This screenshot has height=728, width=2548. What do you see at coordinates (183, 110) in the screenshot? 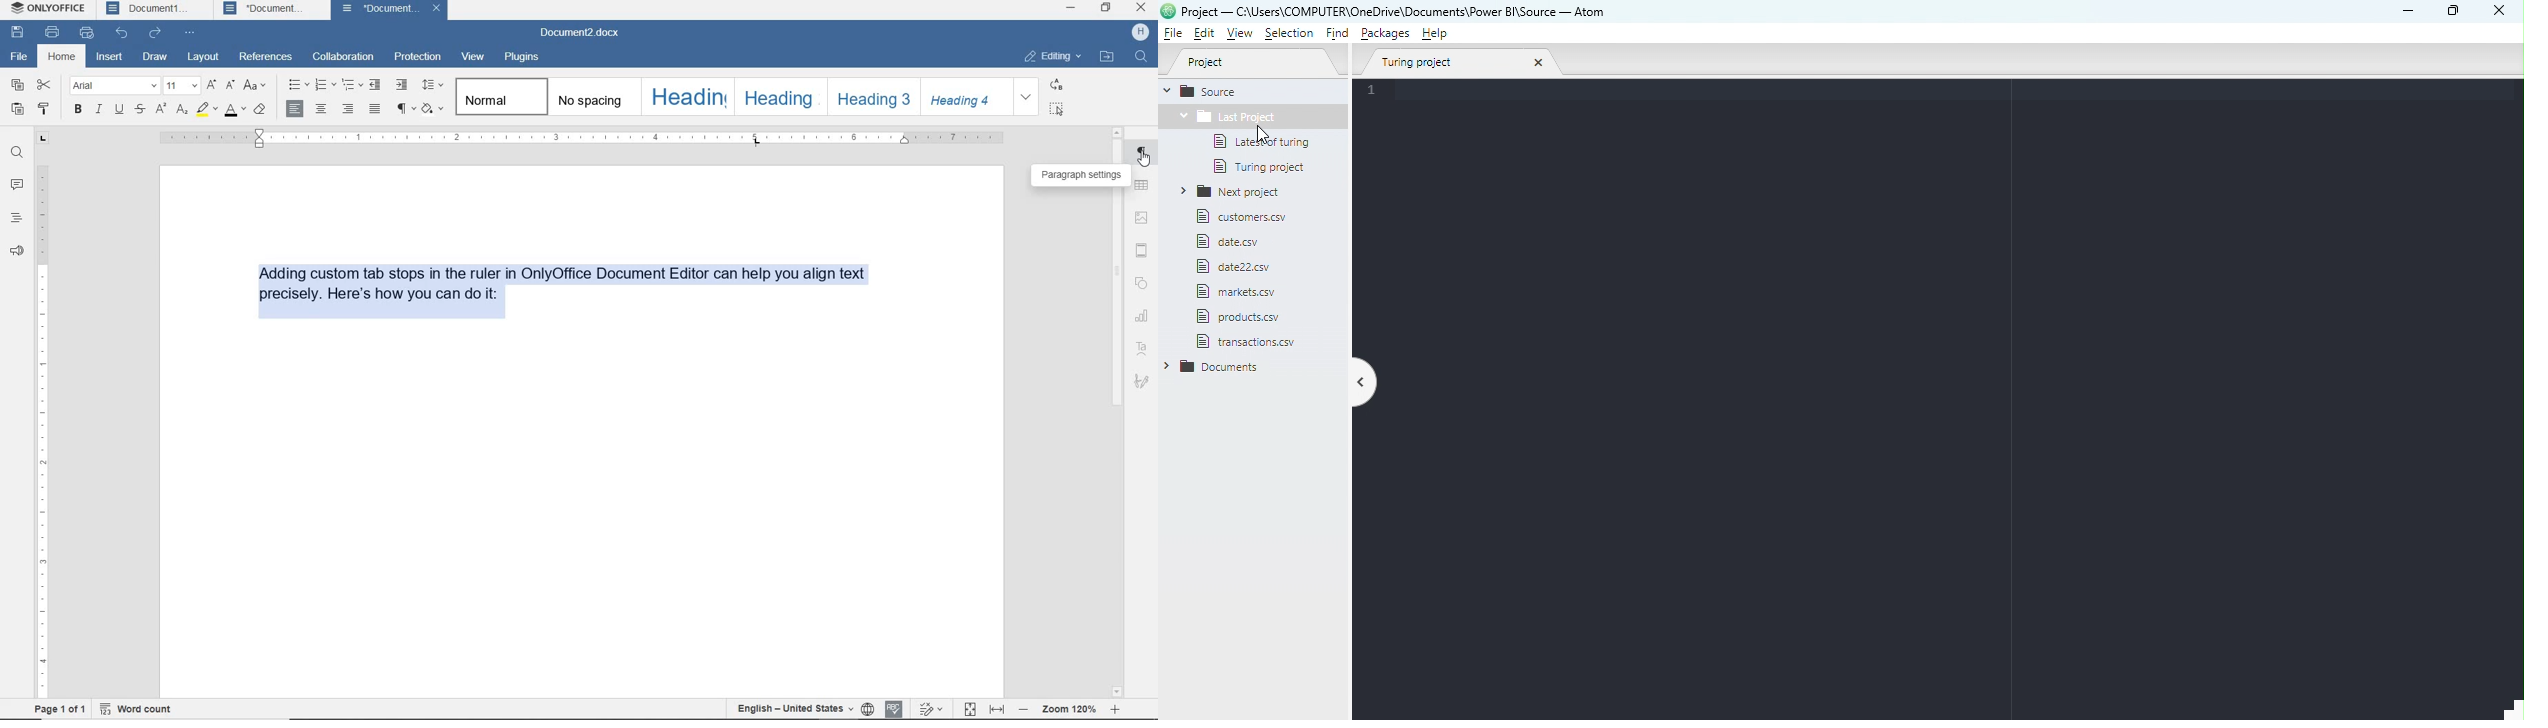
I see `subscript` at bounding box center [183, 110].